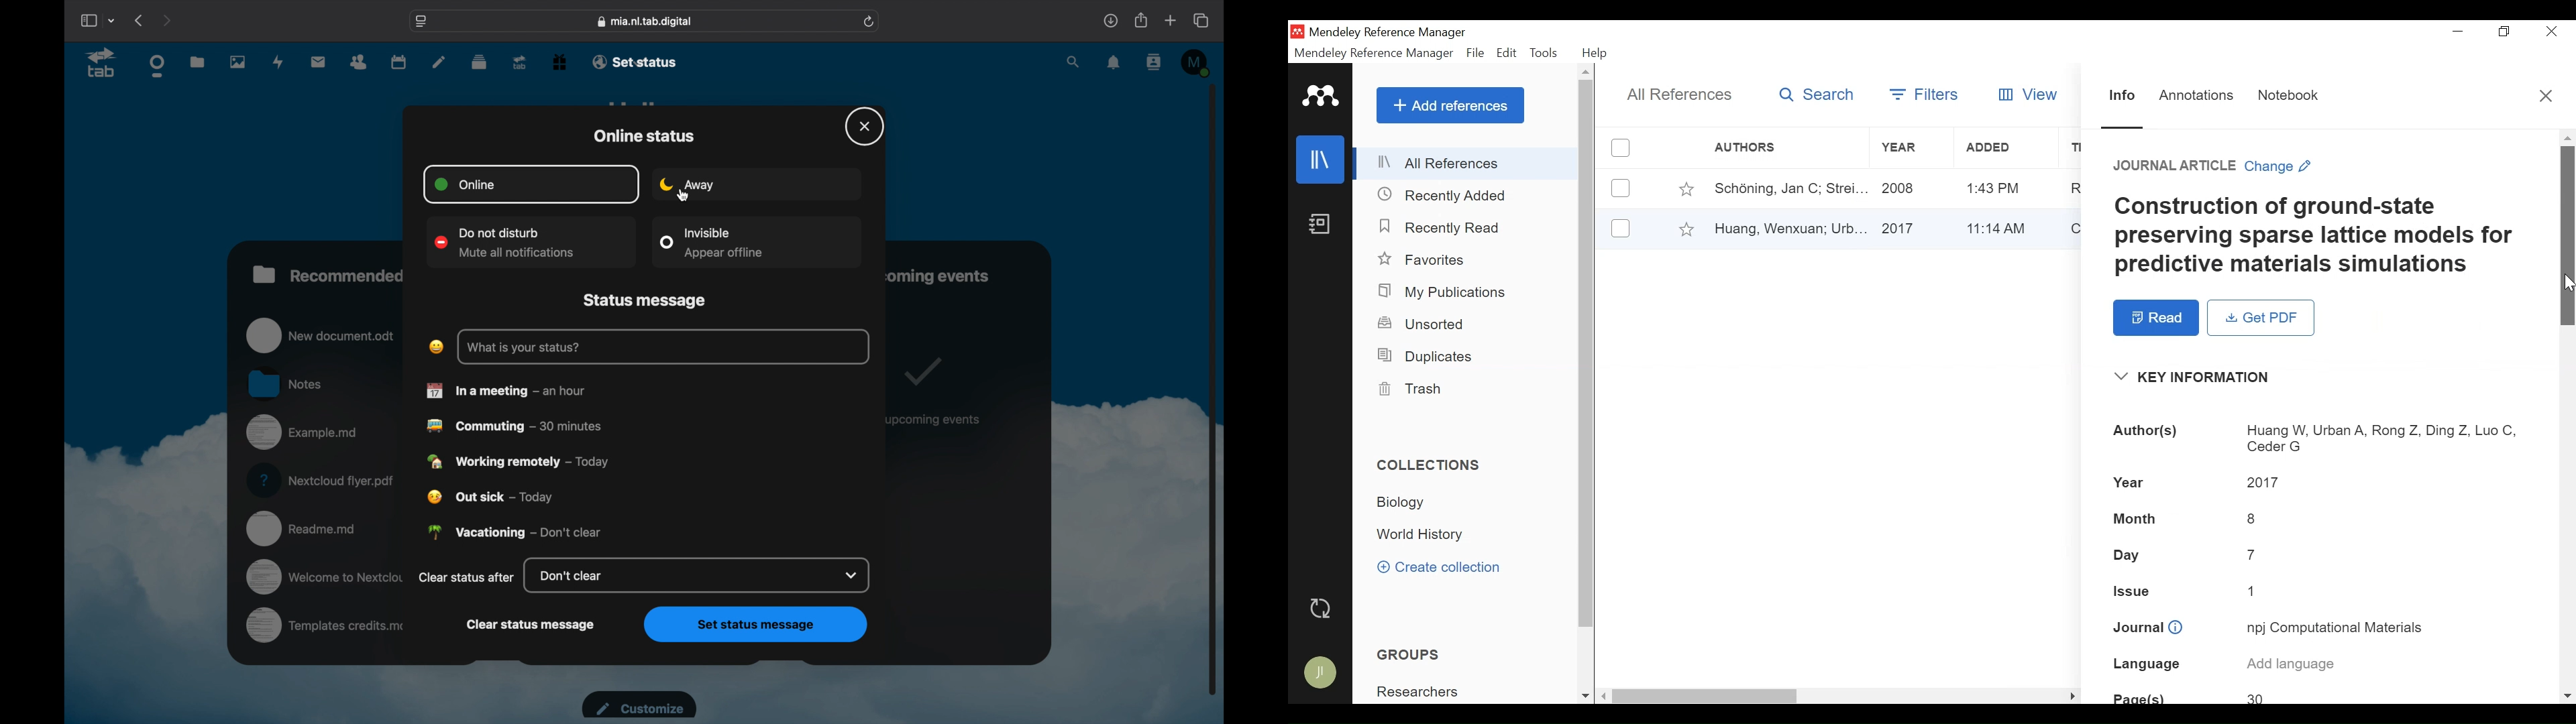 This screenshot has height=728, width=2576. I want to click on scroll box, so click(1213, 389).